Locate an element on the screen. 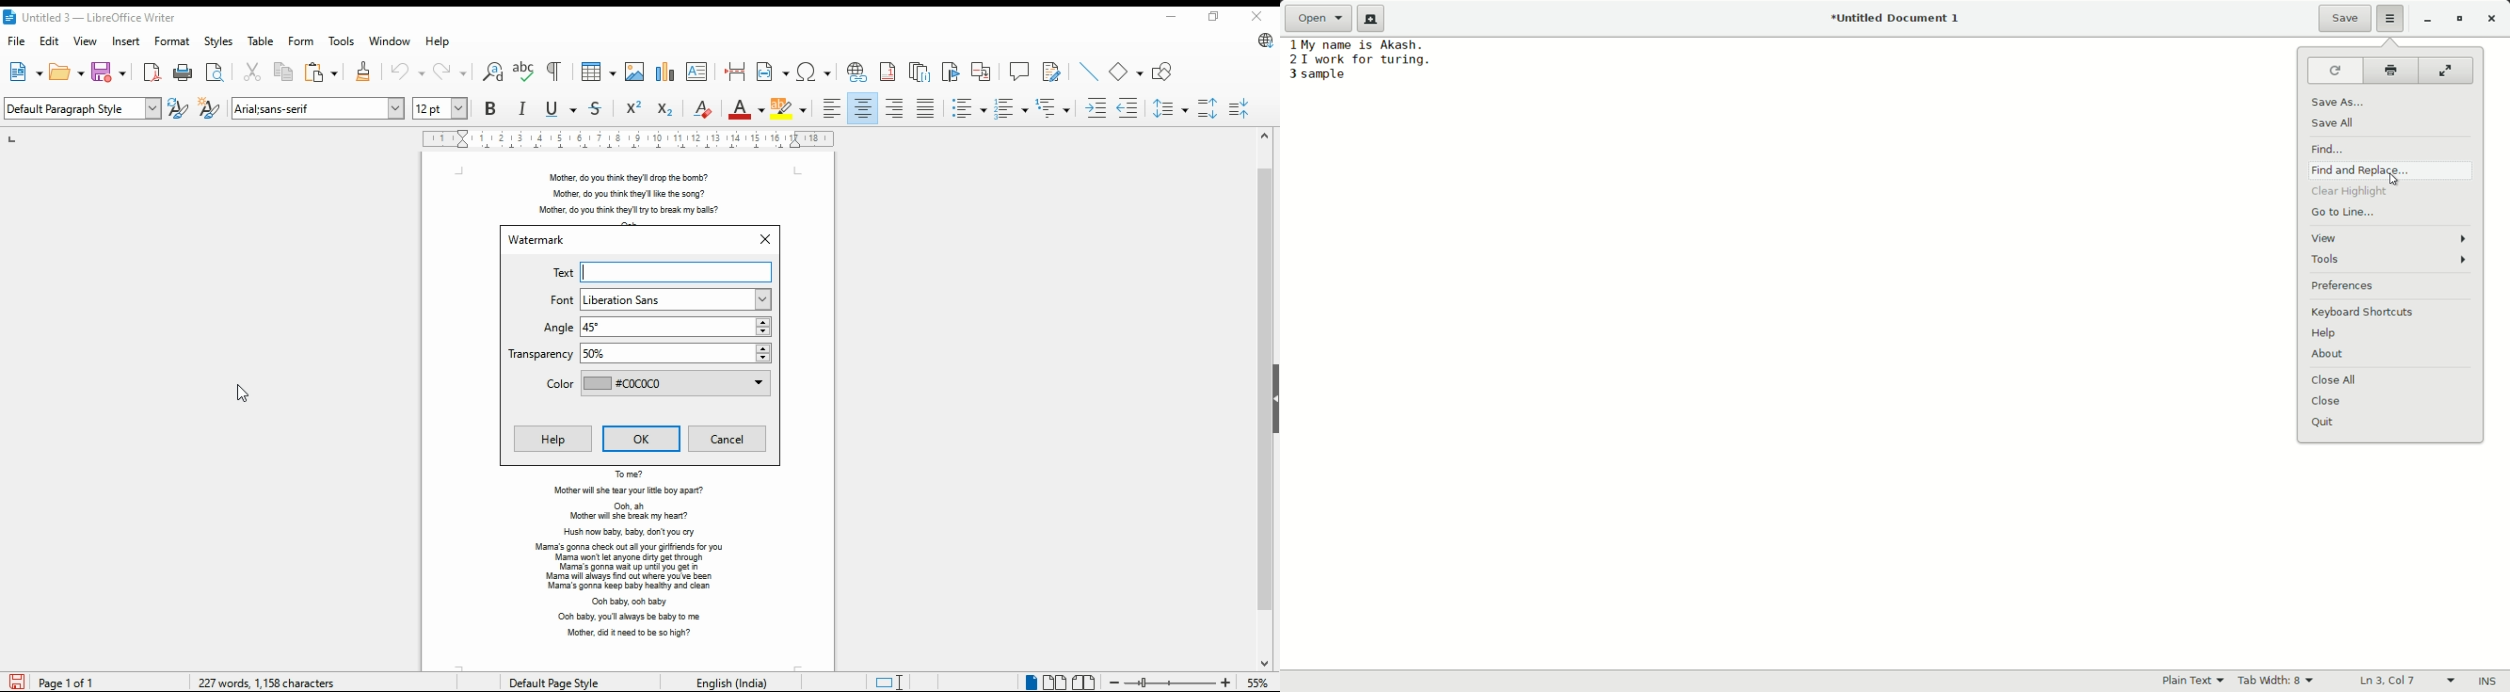 The image size is (2520, 700). font color is located at coordinates (746, 108).